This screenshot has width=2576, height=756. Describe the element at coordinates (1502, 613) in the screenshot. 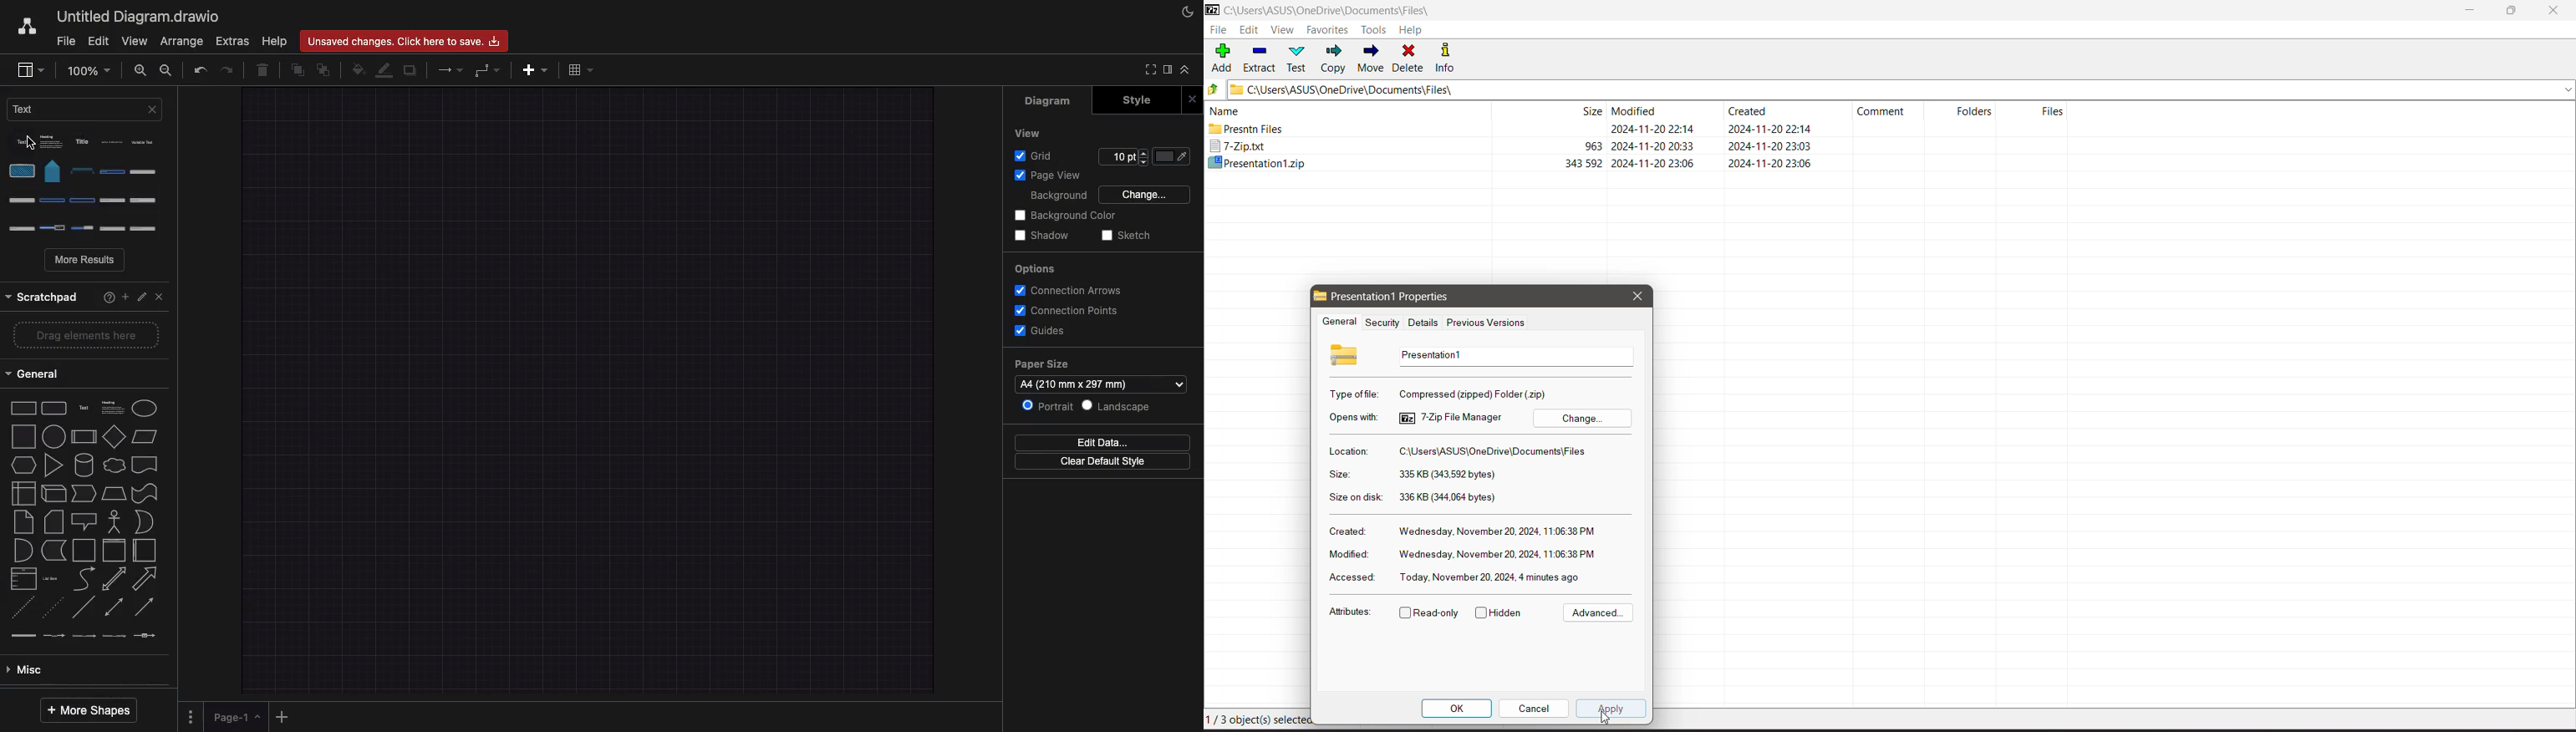

I see `Hidden- click to enable/disable` at that location.